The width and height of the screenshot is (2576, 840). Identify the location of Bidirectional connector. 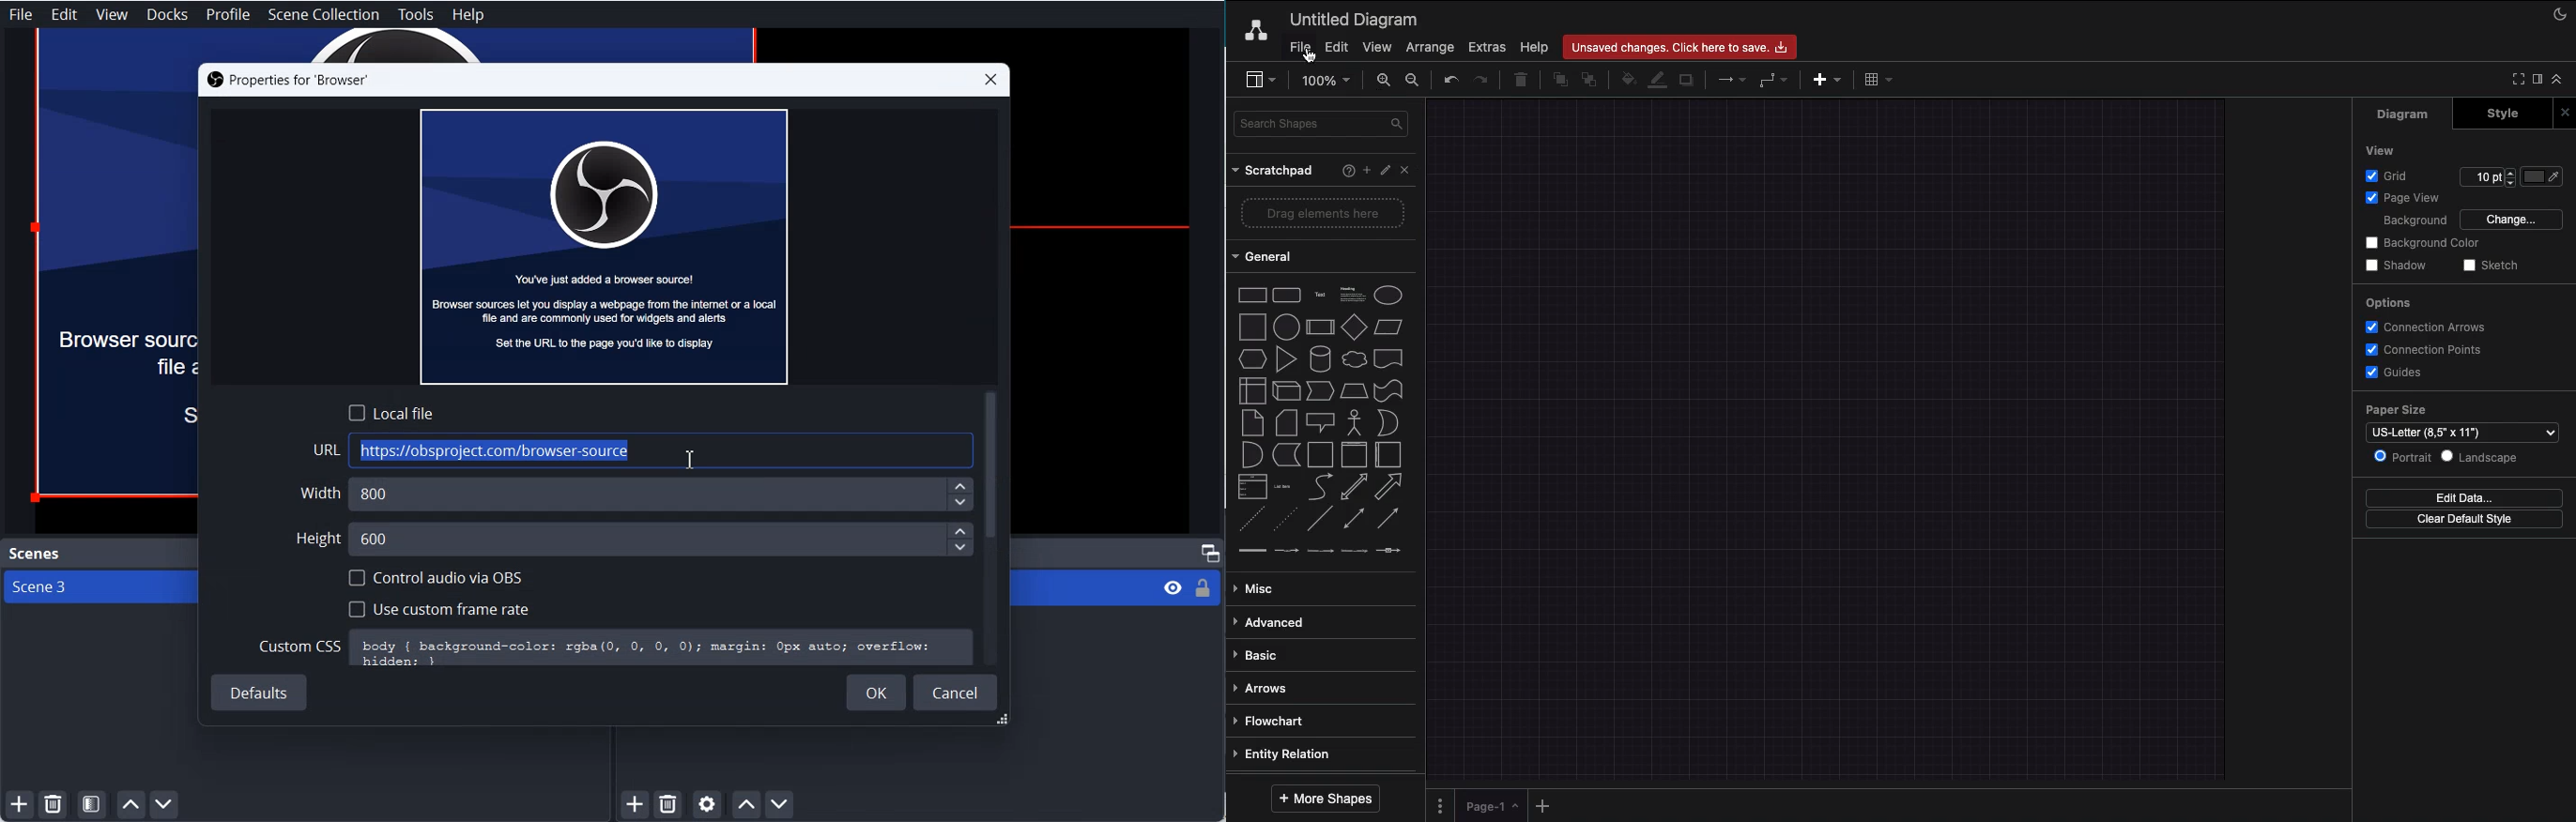
(1355, 519).